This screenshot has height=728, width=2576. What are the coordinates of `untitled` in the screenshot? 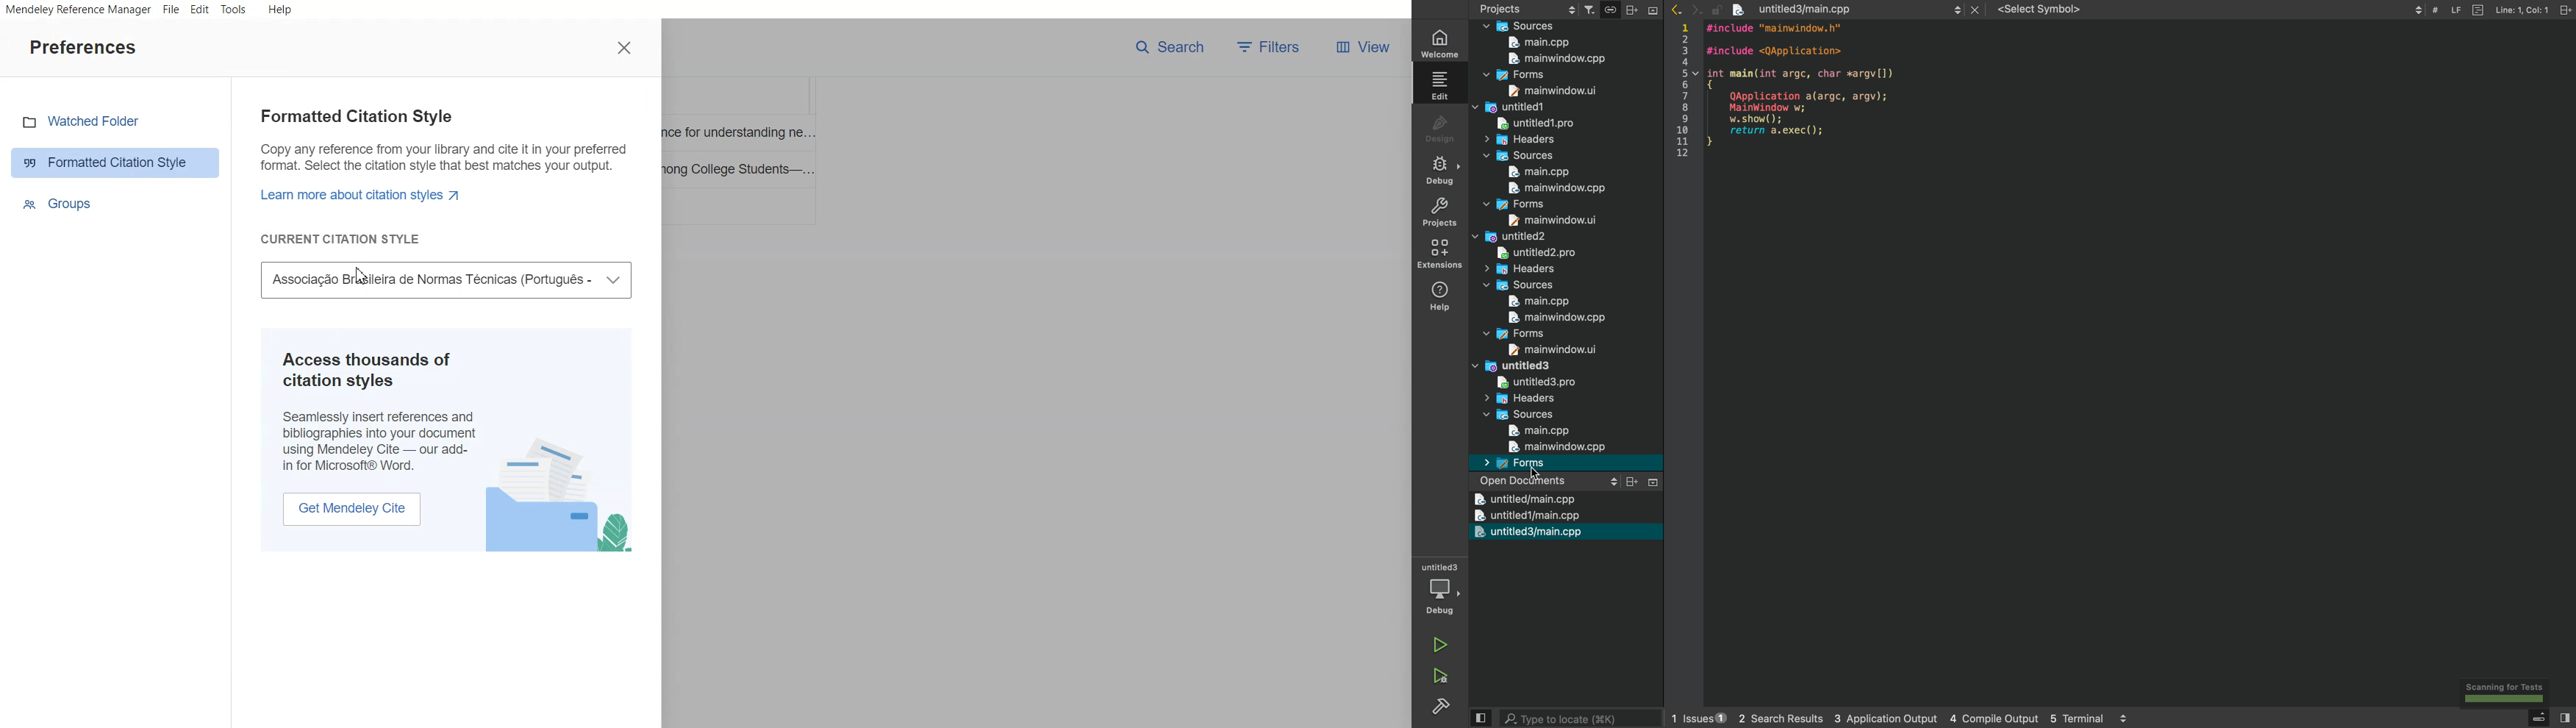 It's located at (1509, 237).